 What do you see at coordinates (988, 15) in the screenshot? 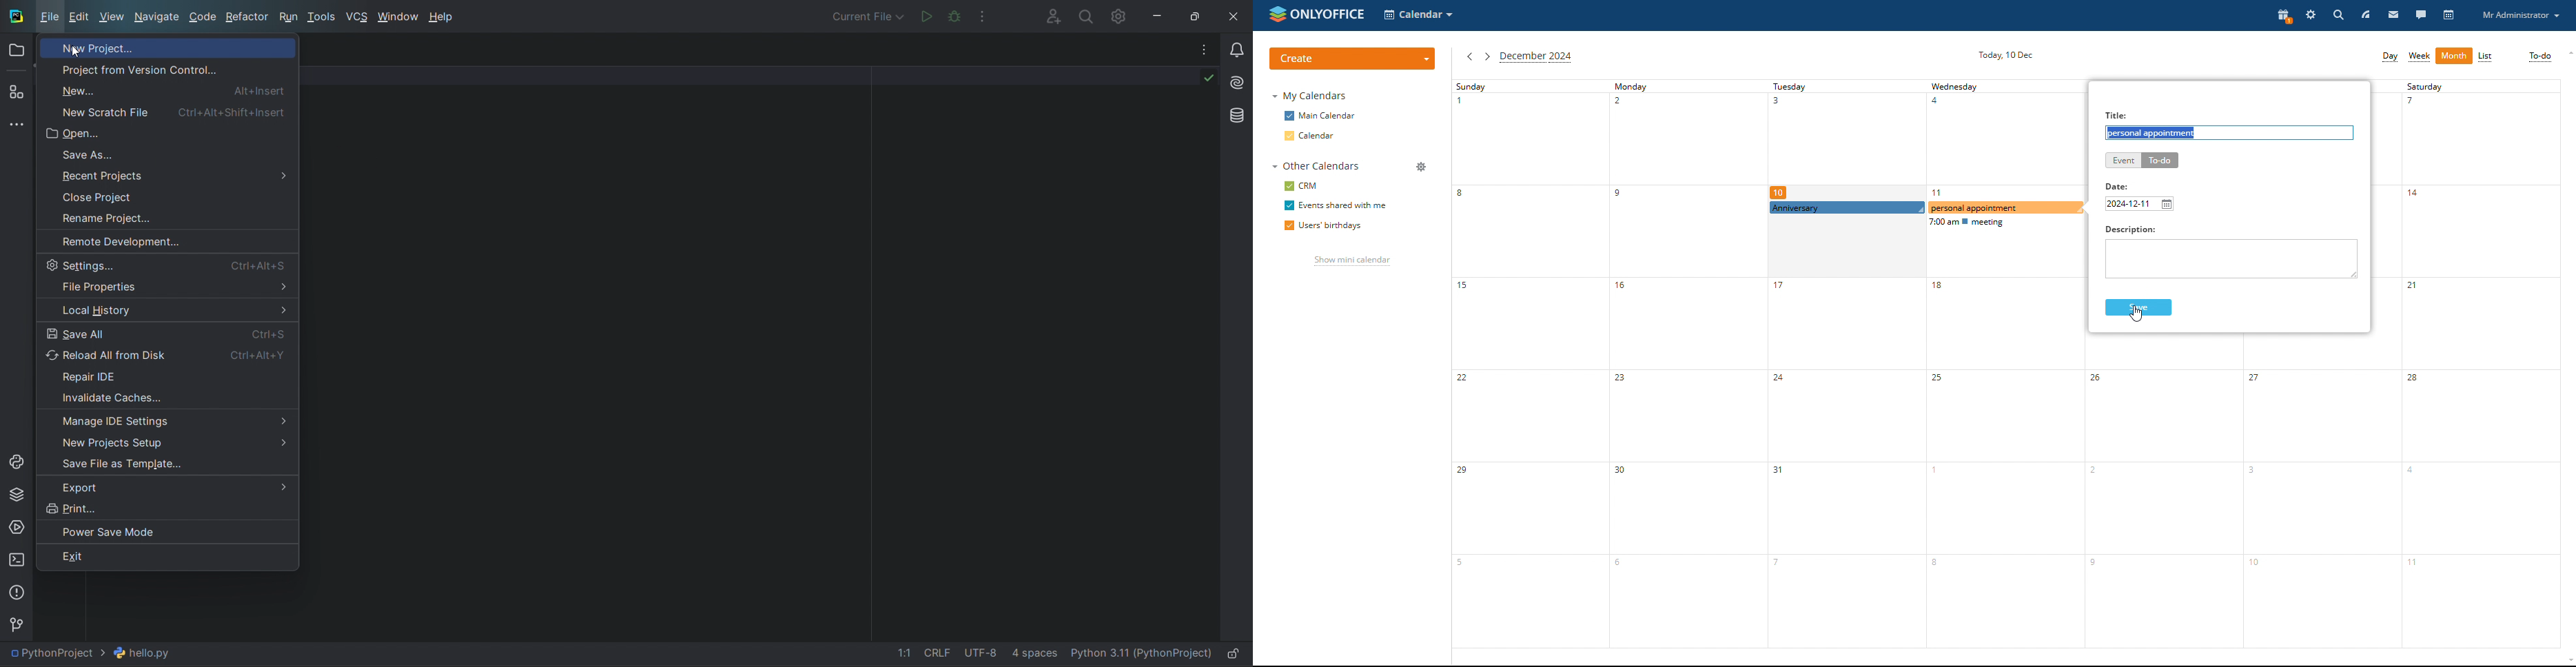
I see `options` at bounding box center [988, 15].